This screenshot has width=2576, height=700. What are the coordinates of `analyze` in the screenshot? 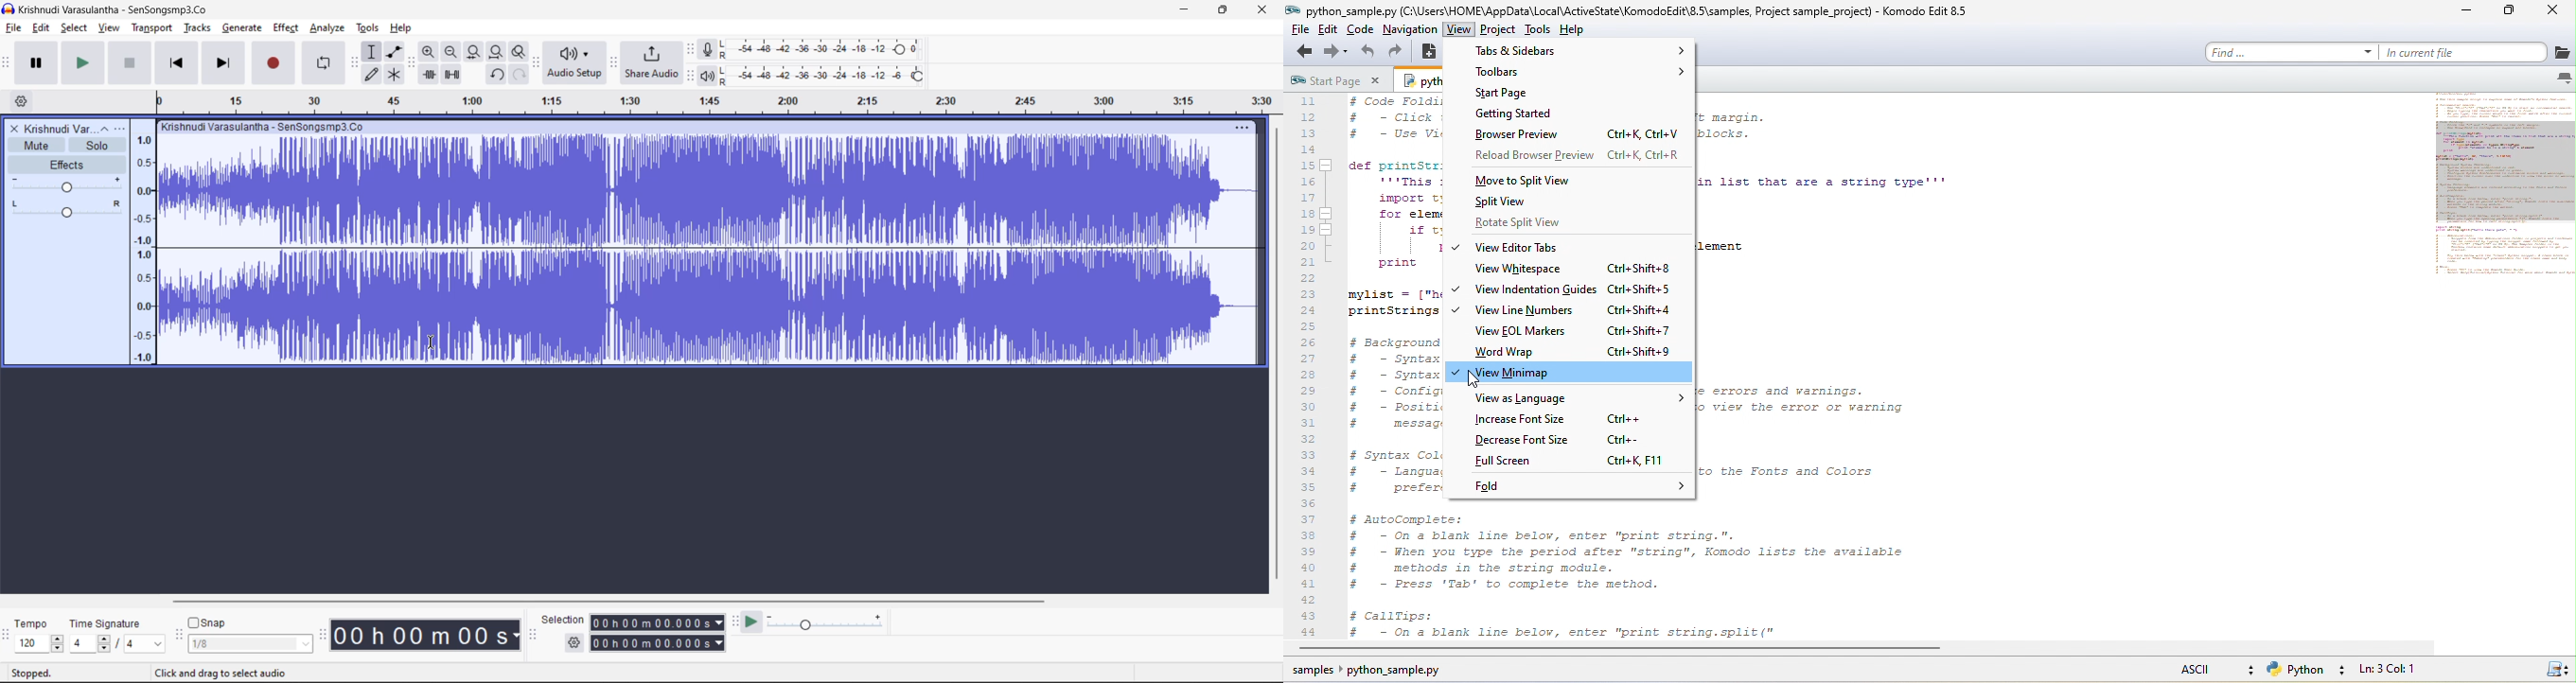 It's located at (330, 28).